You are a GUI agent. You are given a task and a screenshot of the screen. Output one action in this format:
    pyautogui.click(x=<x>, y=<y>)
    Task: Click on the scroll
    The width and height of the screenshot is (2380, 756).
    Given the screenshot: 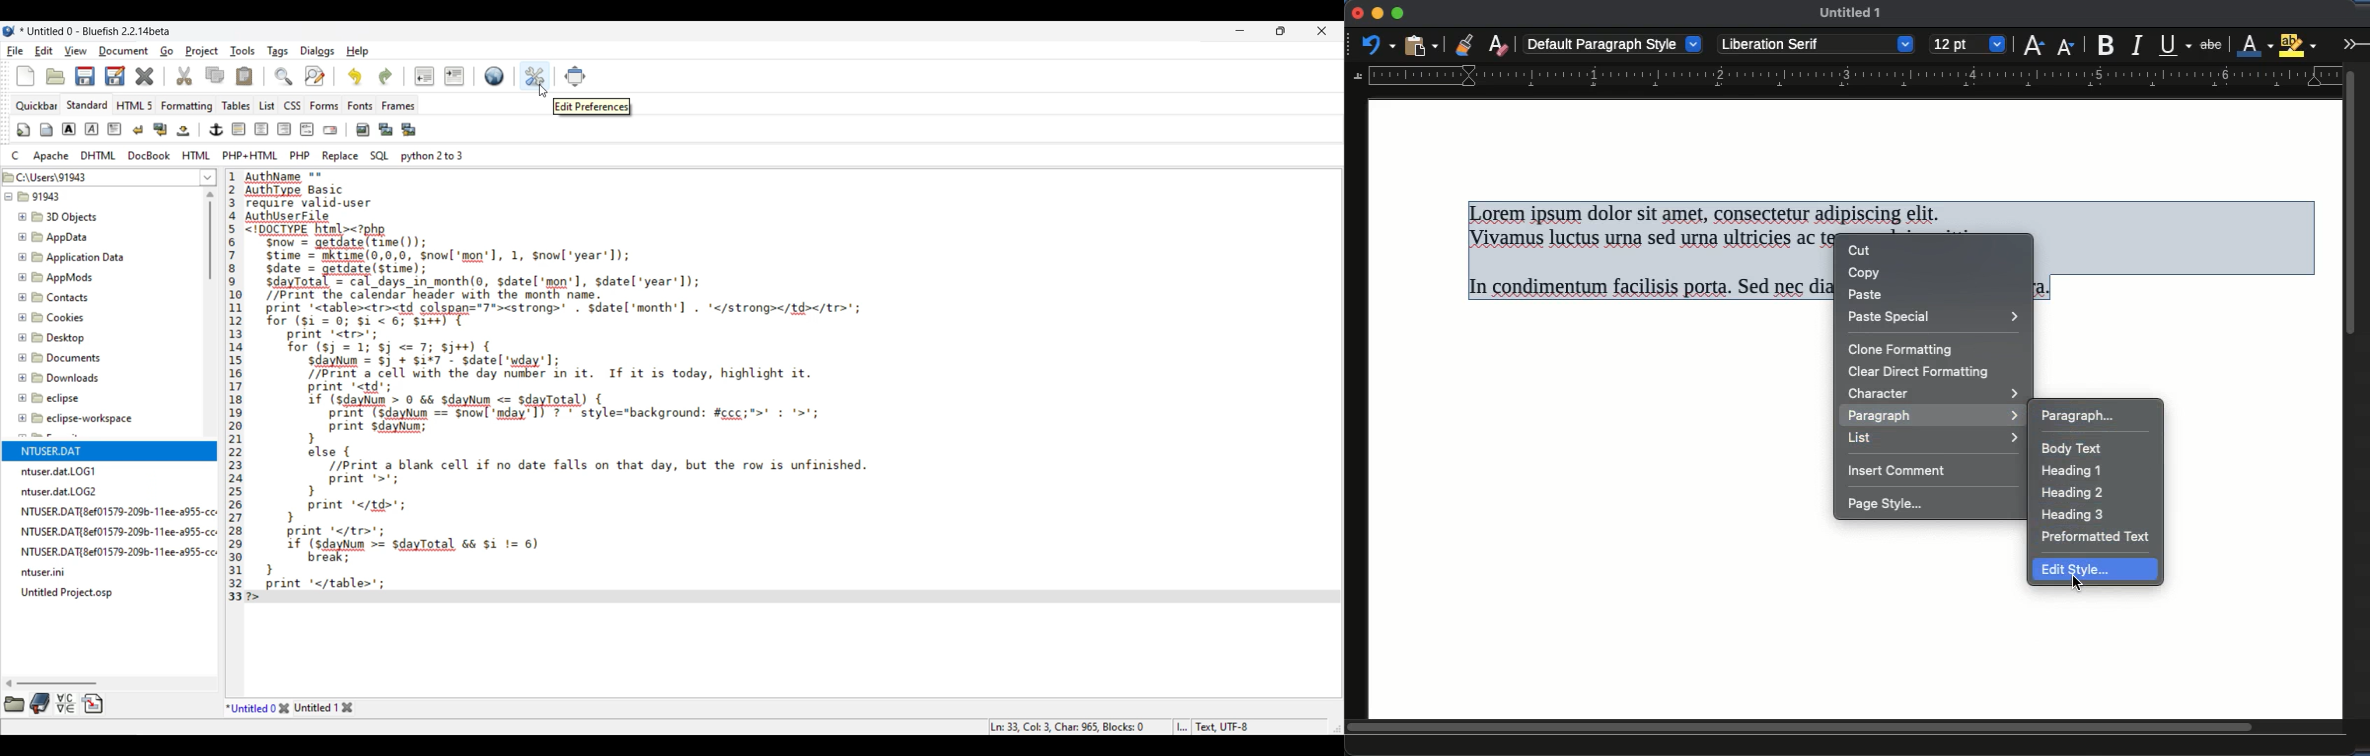 What is the action you would take?
    pyautogui.click(x=1846, y=729)
    